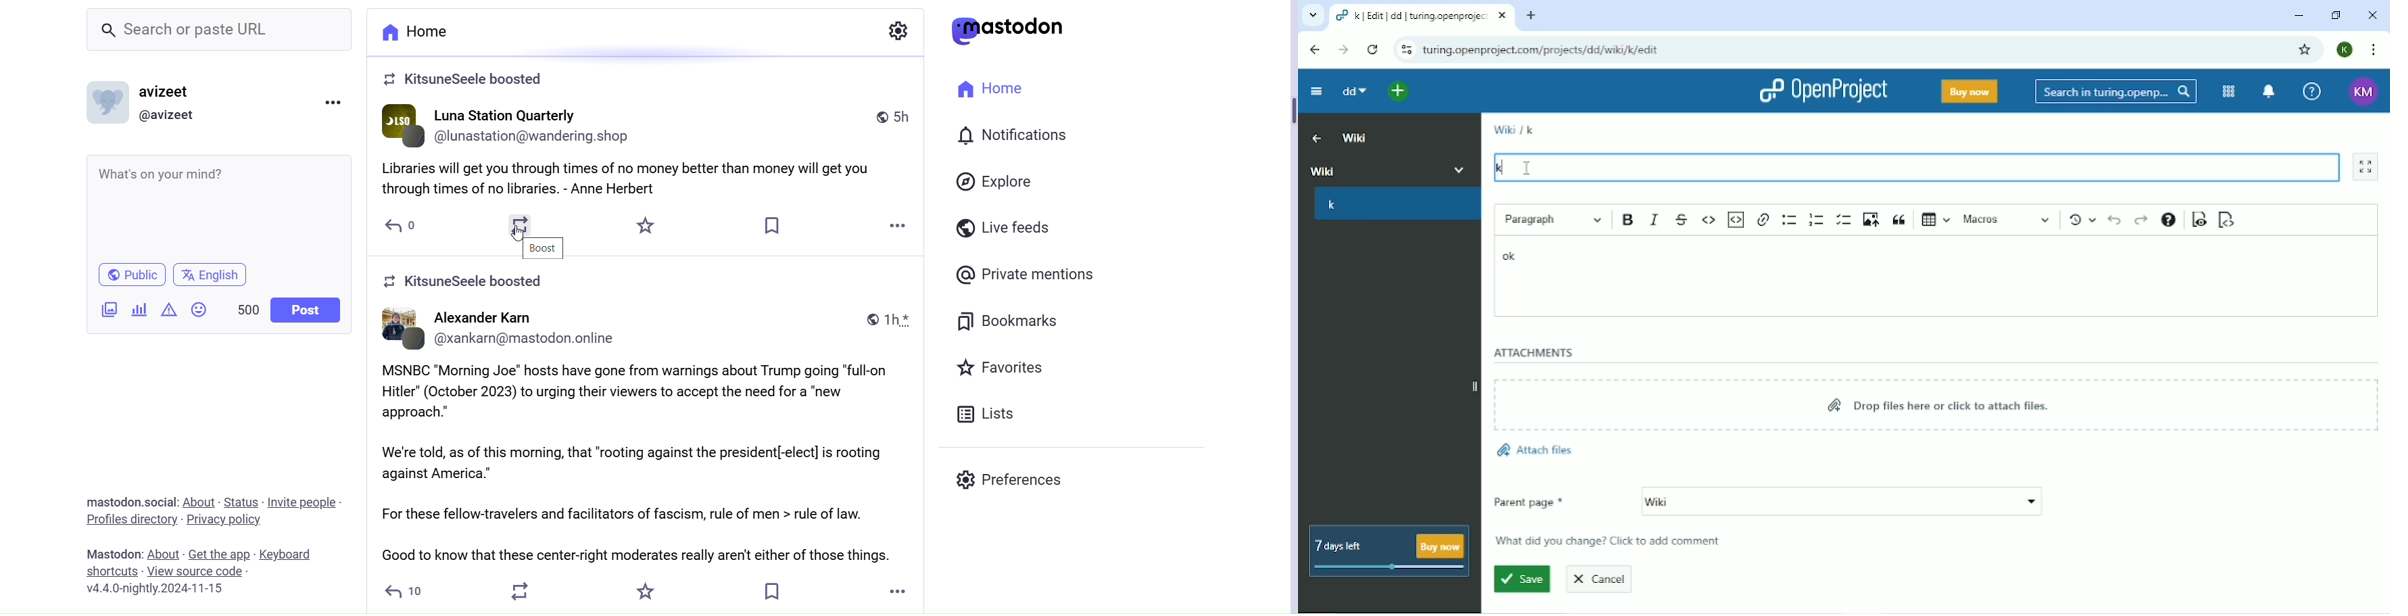 Image resolution: width=2408 pixels, height=616 pixels. I want to click on dd, so click(1353, 92).